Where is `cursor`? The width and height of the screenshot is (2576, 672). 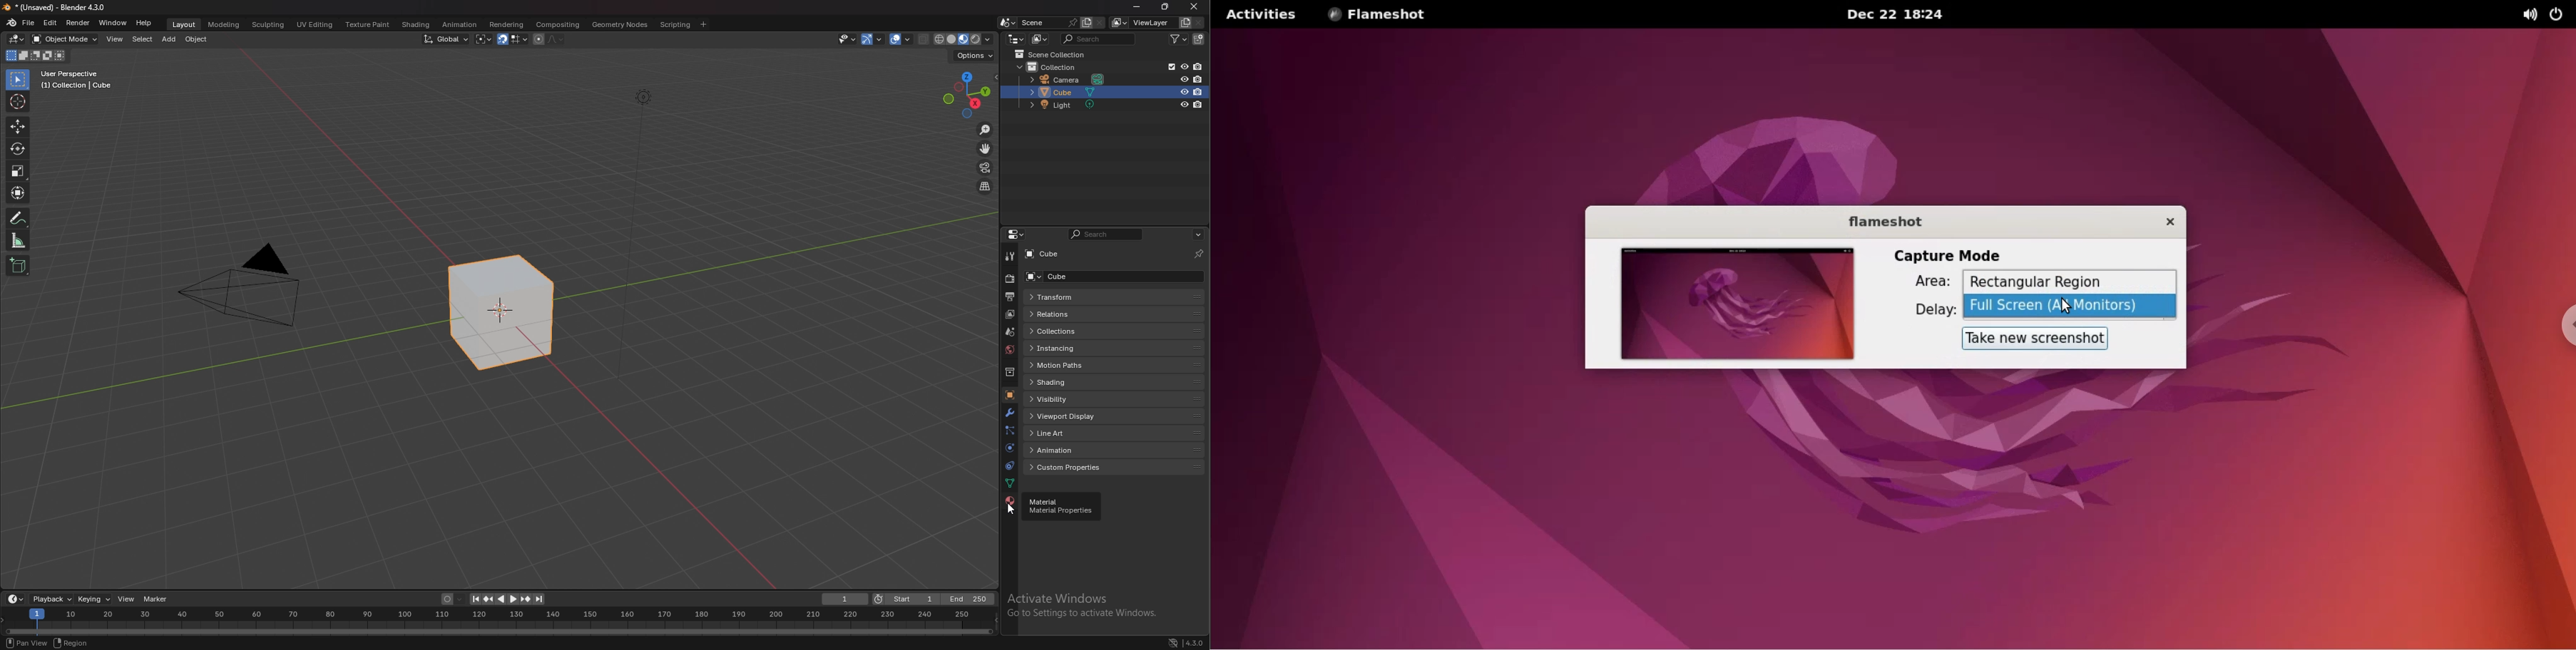
cursor is located at coordinates (18, 101).